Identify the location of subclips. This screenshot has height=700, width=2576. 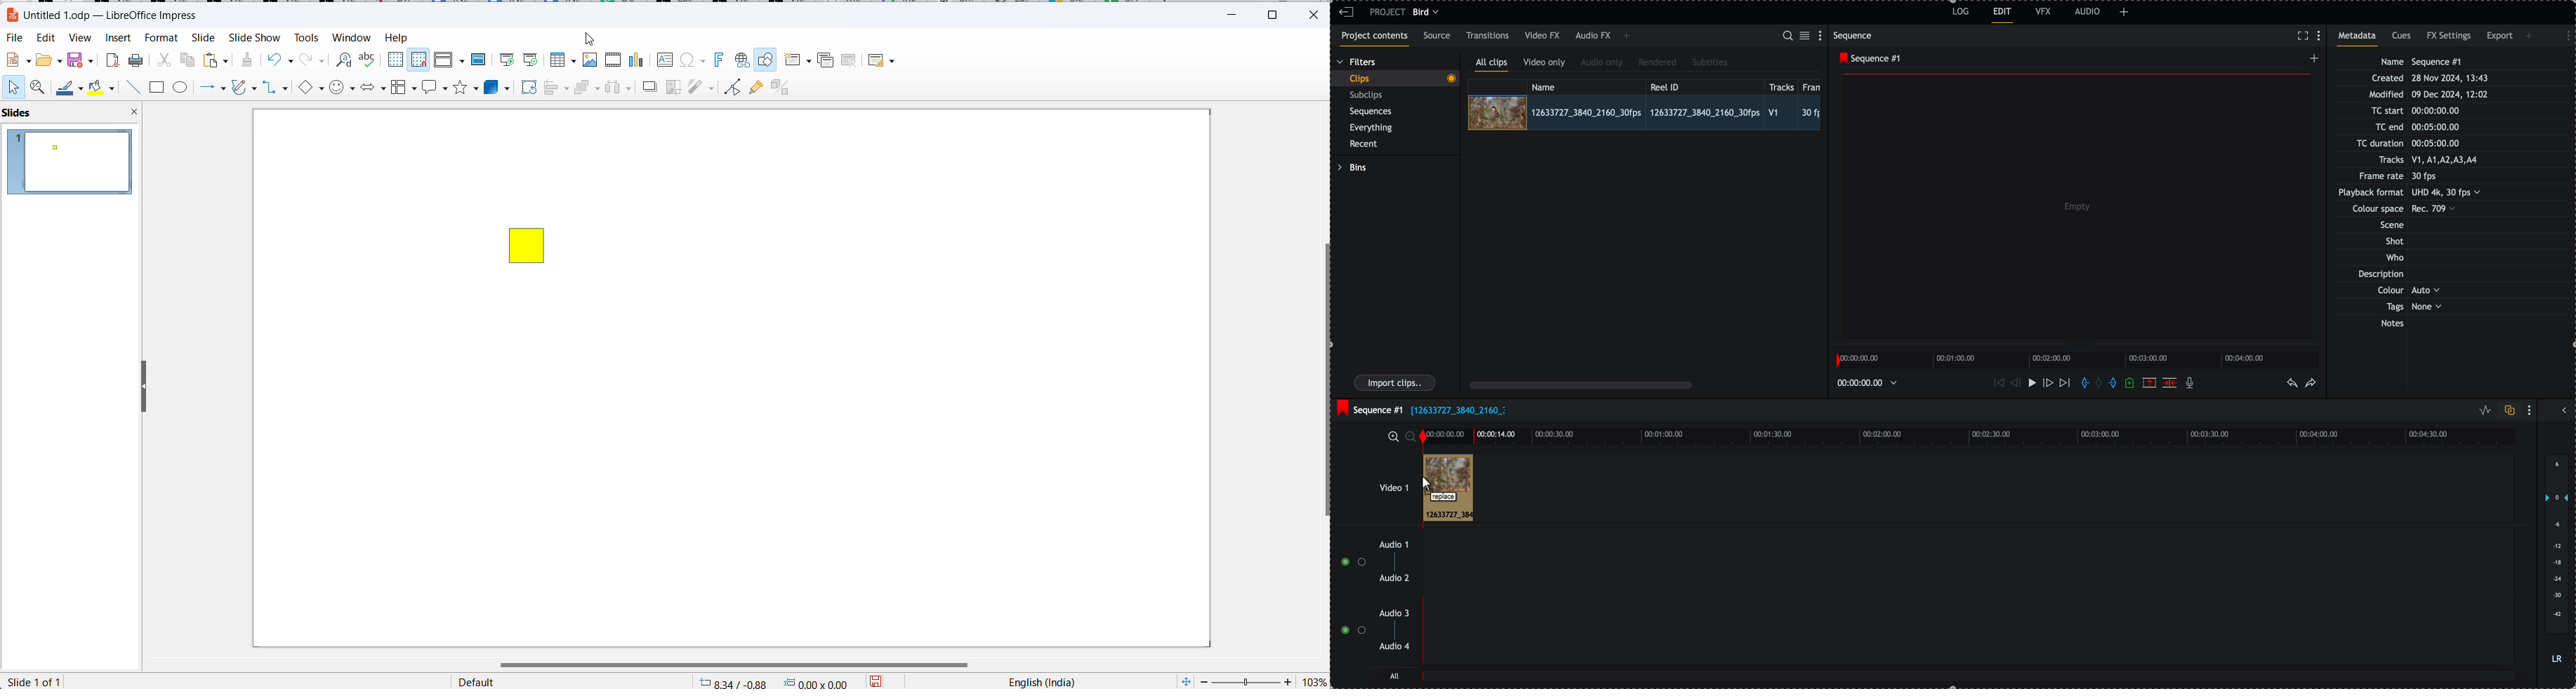
(1368, 95).